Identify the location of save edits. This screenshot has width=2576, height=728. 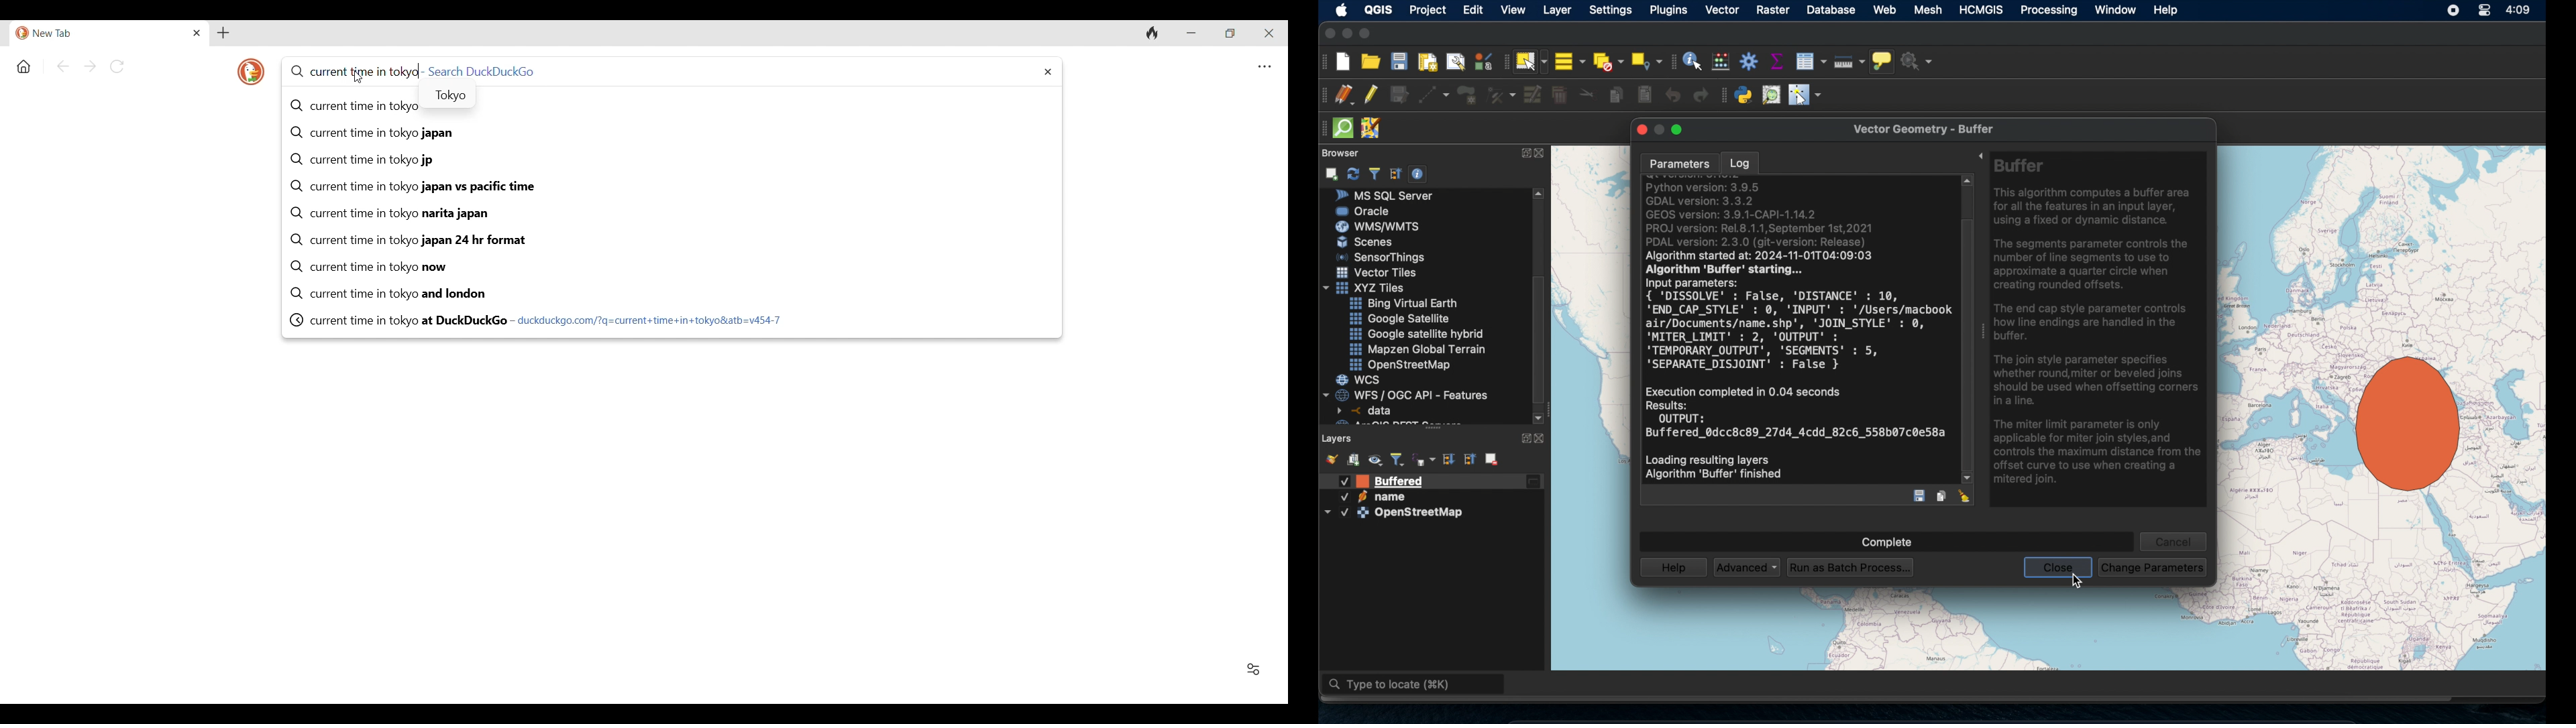
(1400, 95).